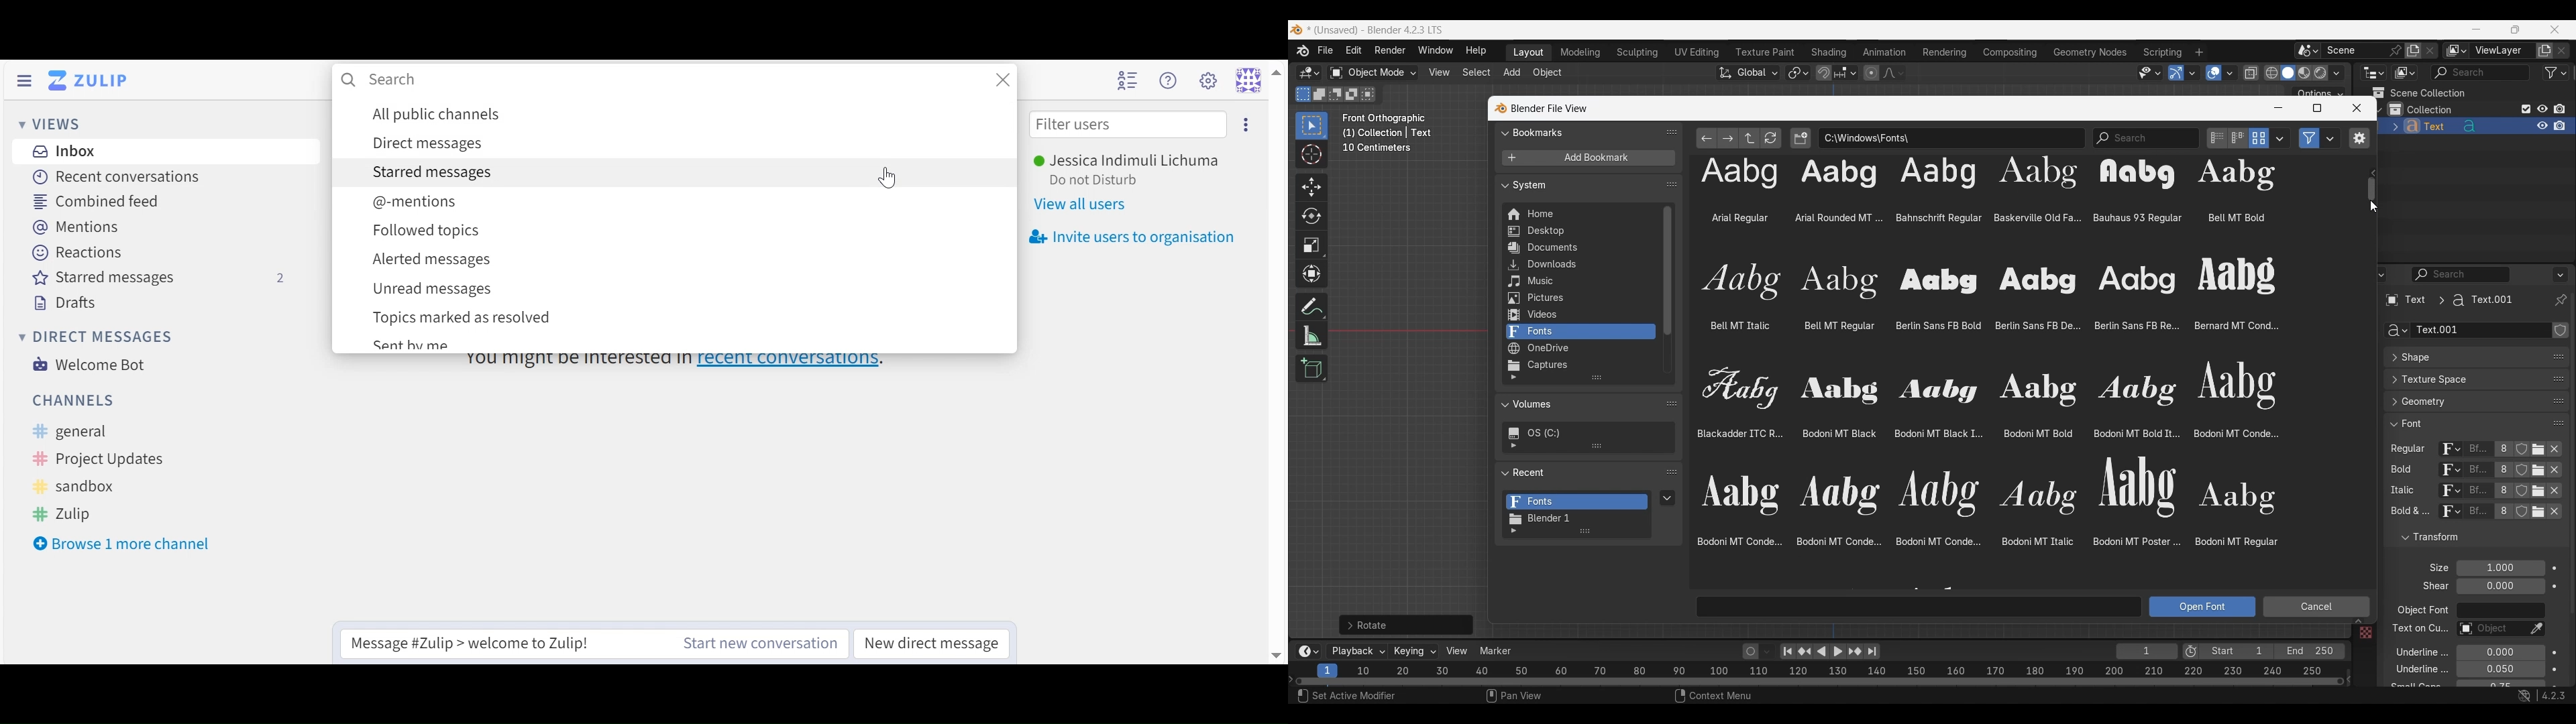  Describe the element at coordinates (1311, 307) in the screenshot. I see `Annotate` at that location.